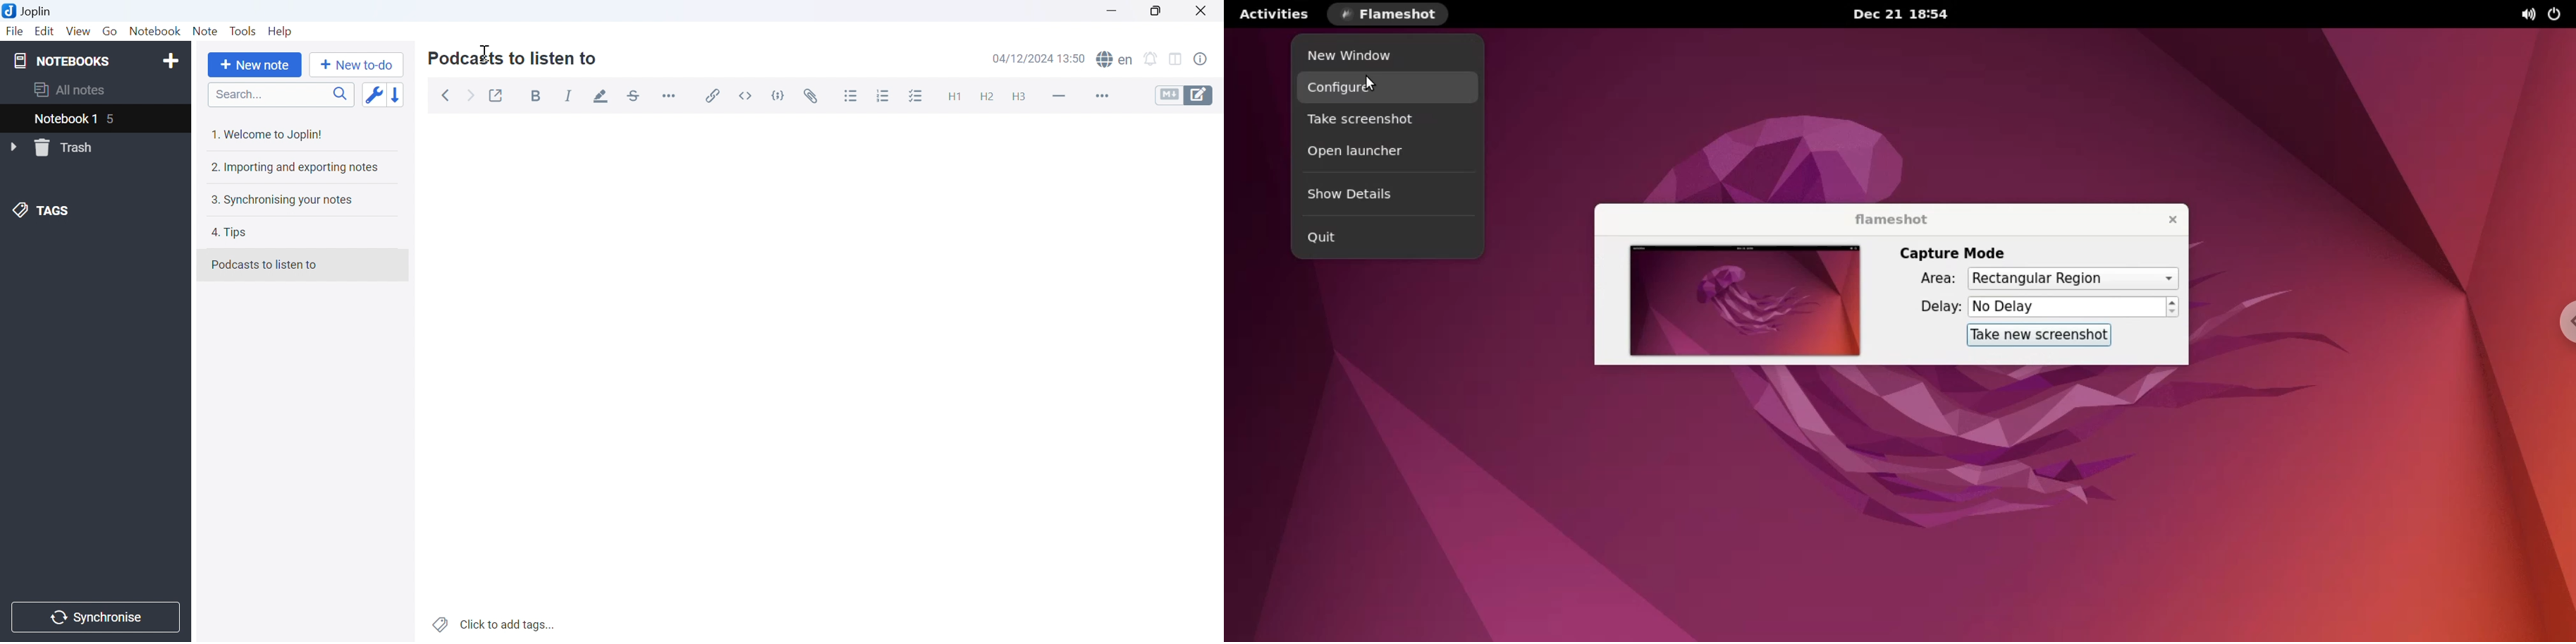 Image resolution: width=2576 pixels, height=644 pixels. I want to click on Bulleted list, so click(852, 95).